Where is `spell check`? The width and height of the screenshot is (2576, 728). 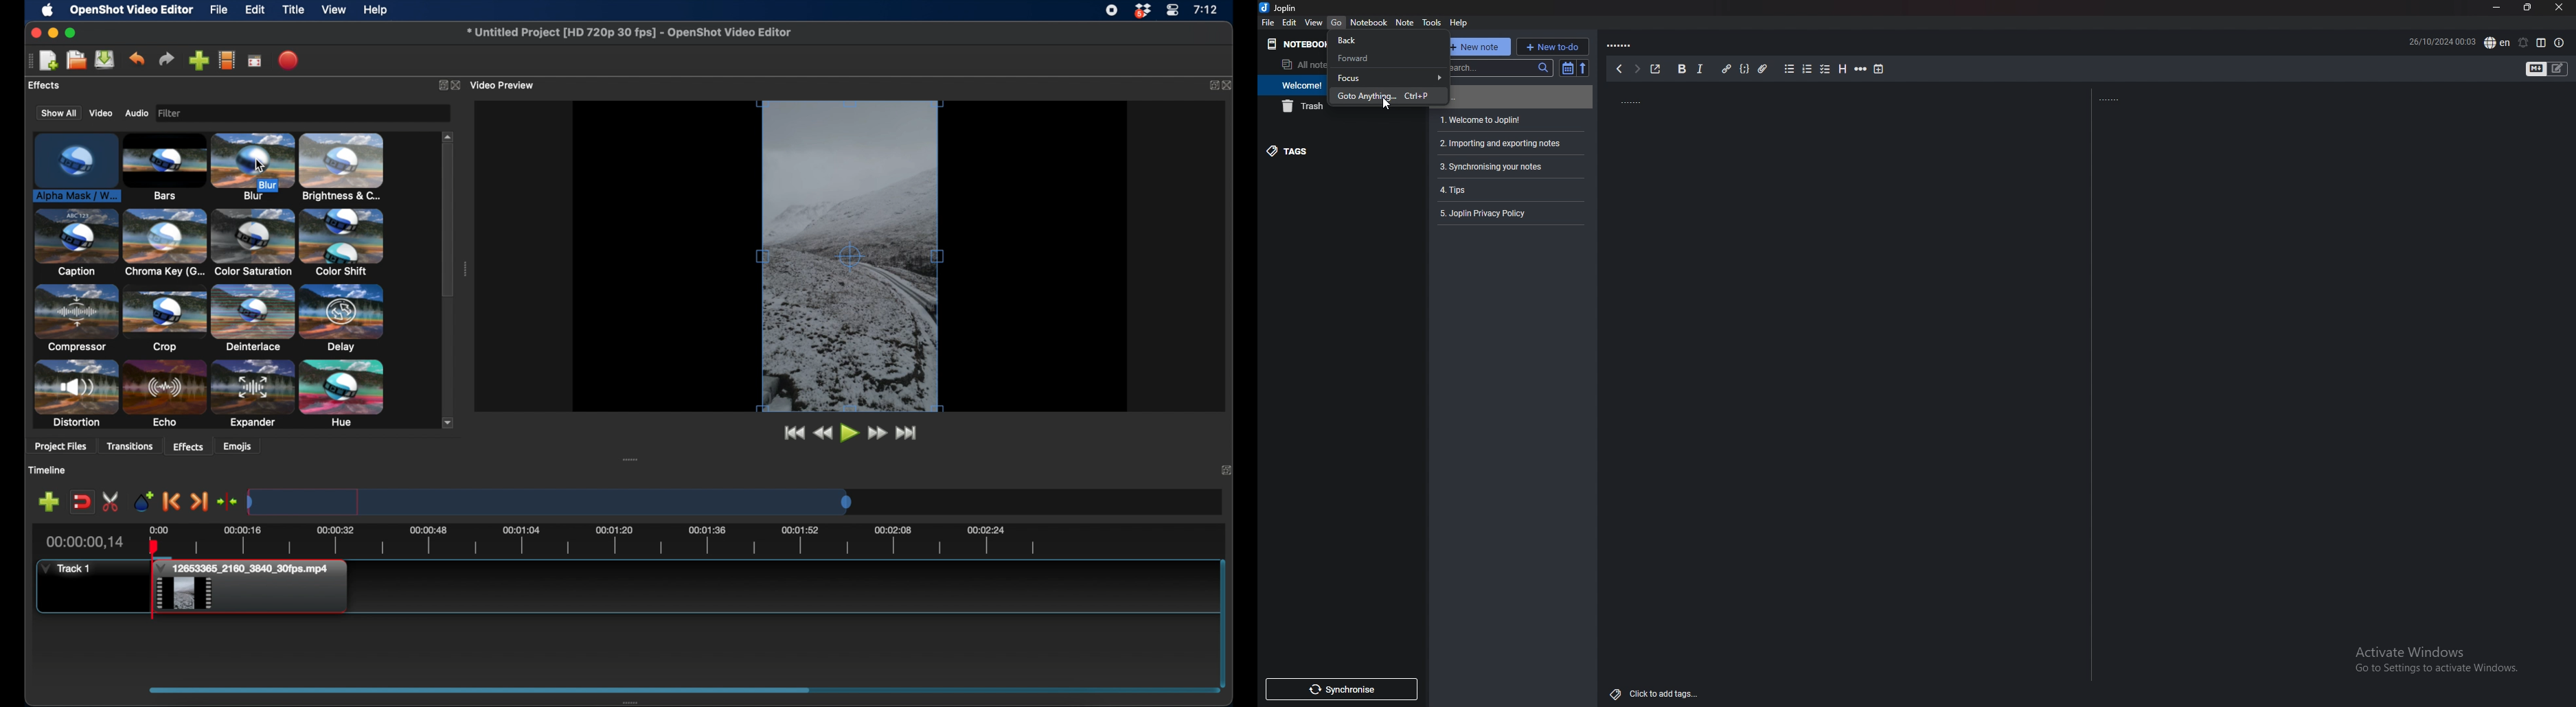
spell check is located at coordinates (2497, 42).